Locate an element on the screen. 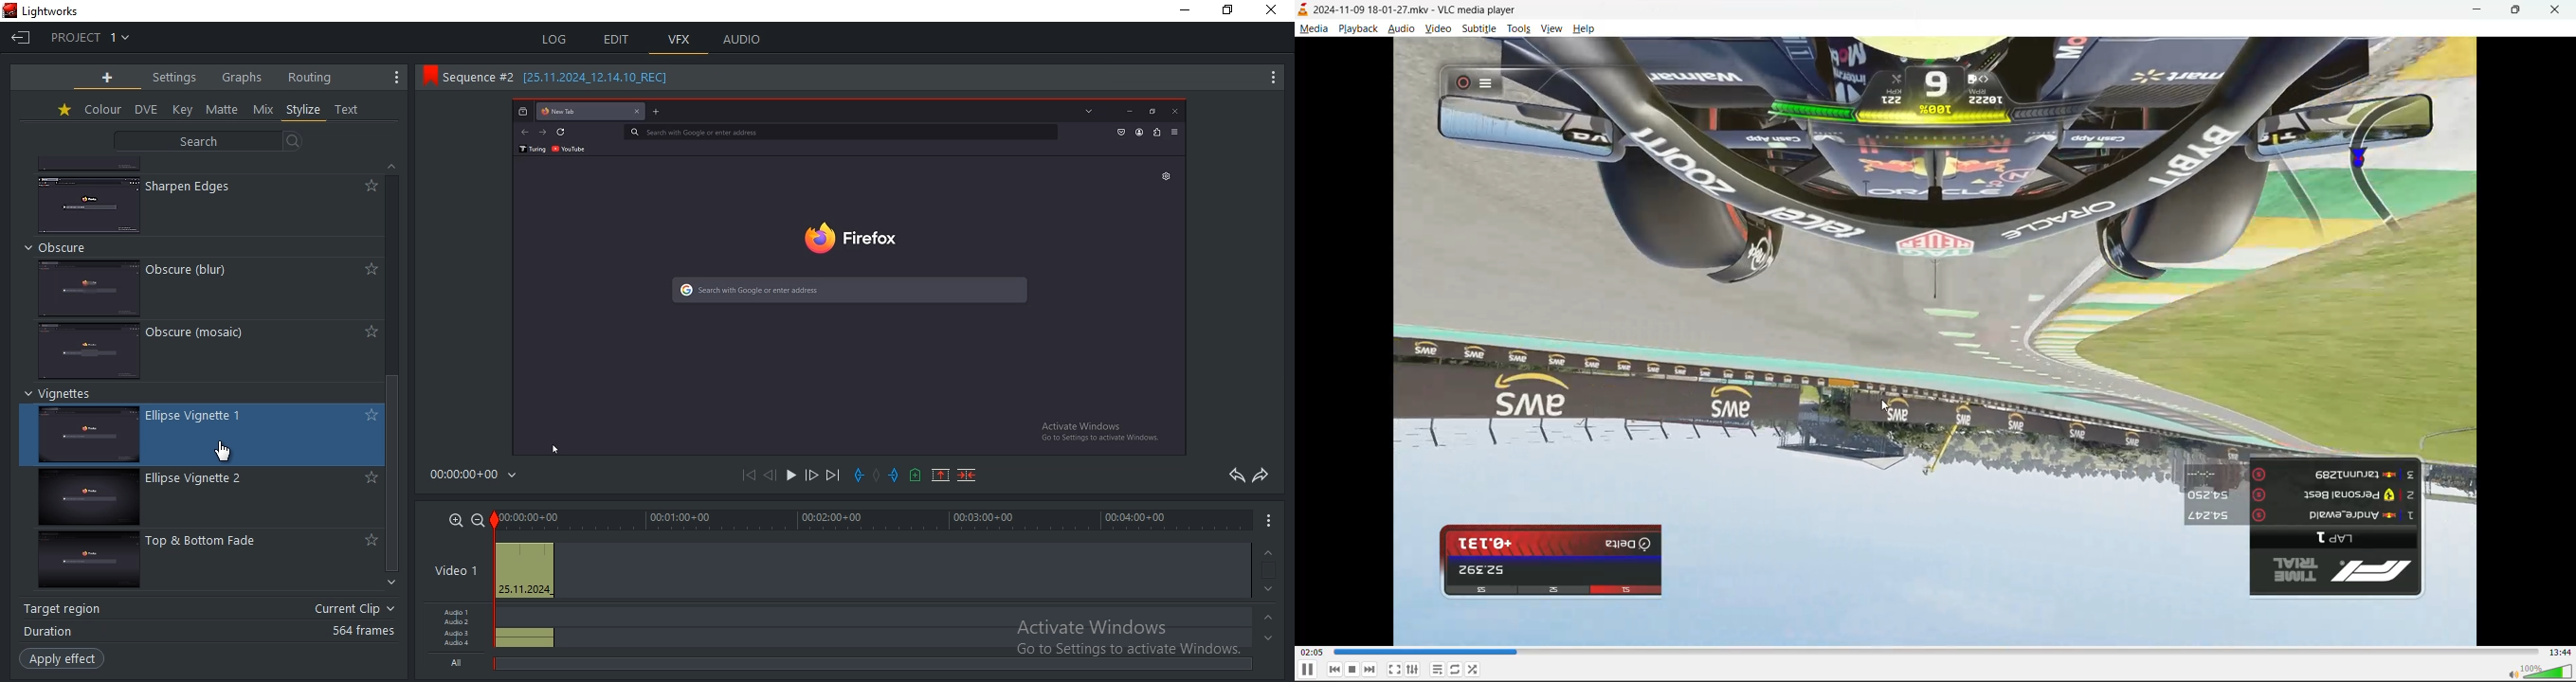  media is located at coordinates (1315, 30).